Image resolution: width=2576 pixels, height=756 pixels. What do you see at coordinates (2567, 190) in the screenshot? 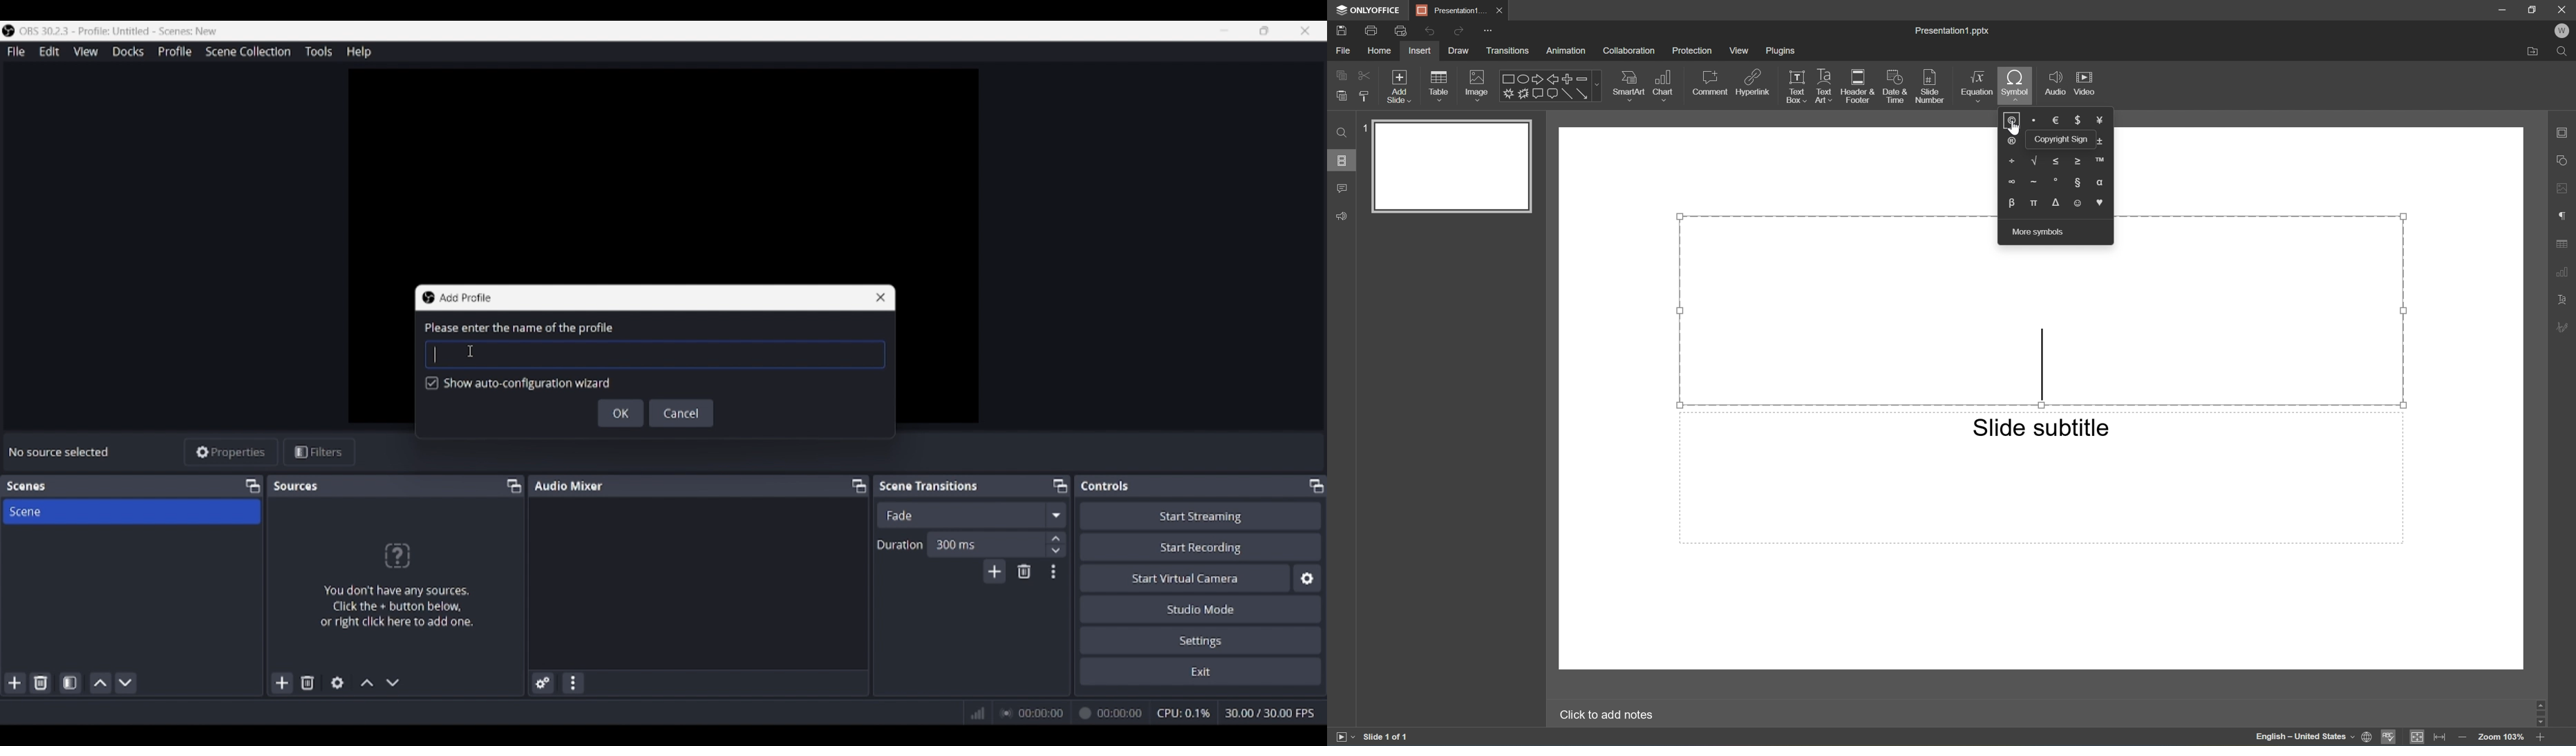
I see `Image settings` at bounding box center [2567, 190].